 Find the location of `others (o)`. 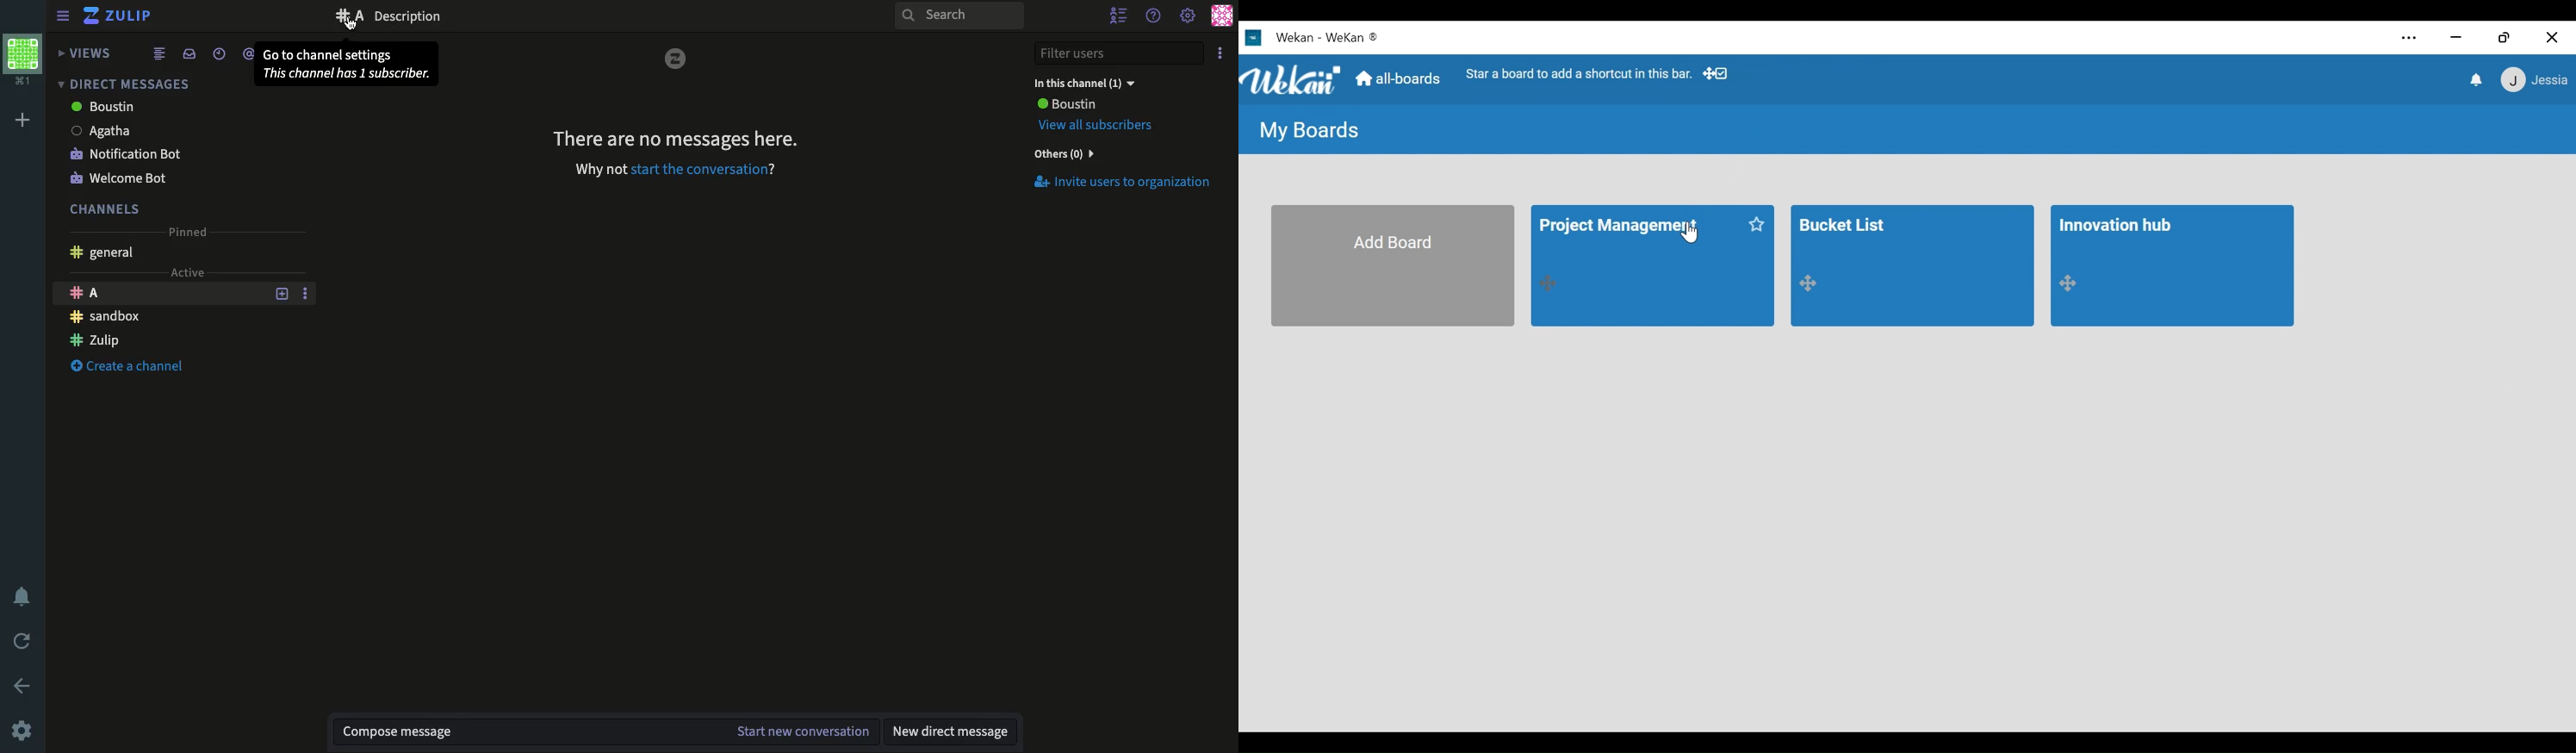

others (o) is located at coordinates (1061, 154).